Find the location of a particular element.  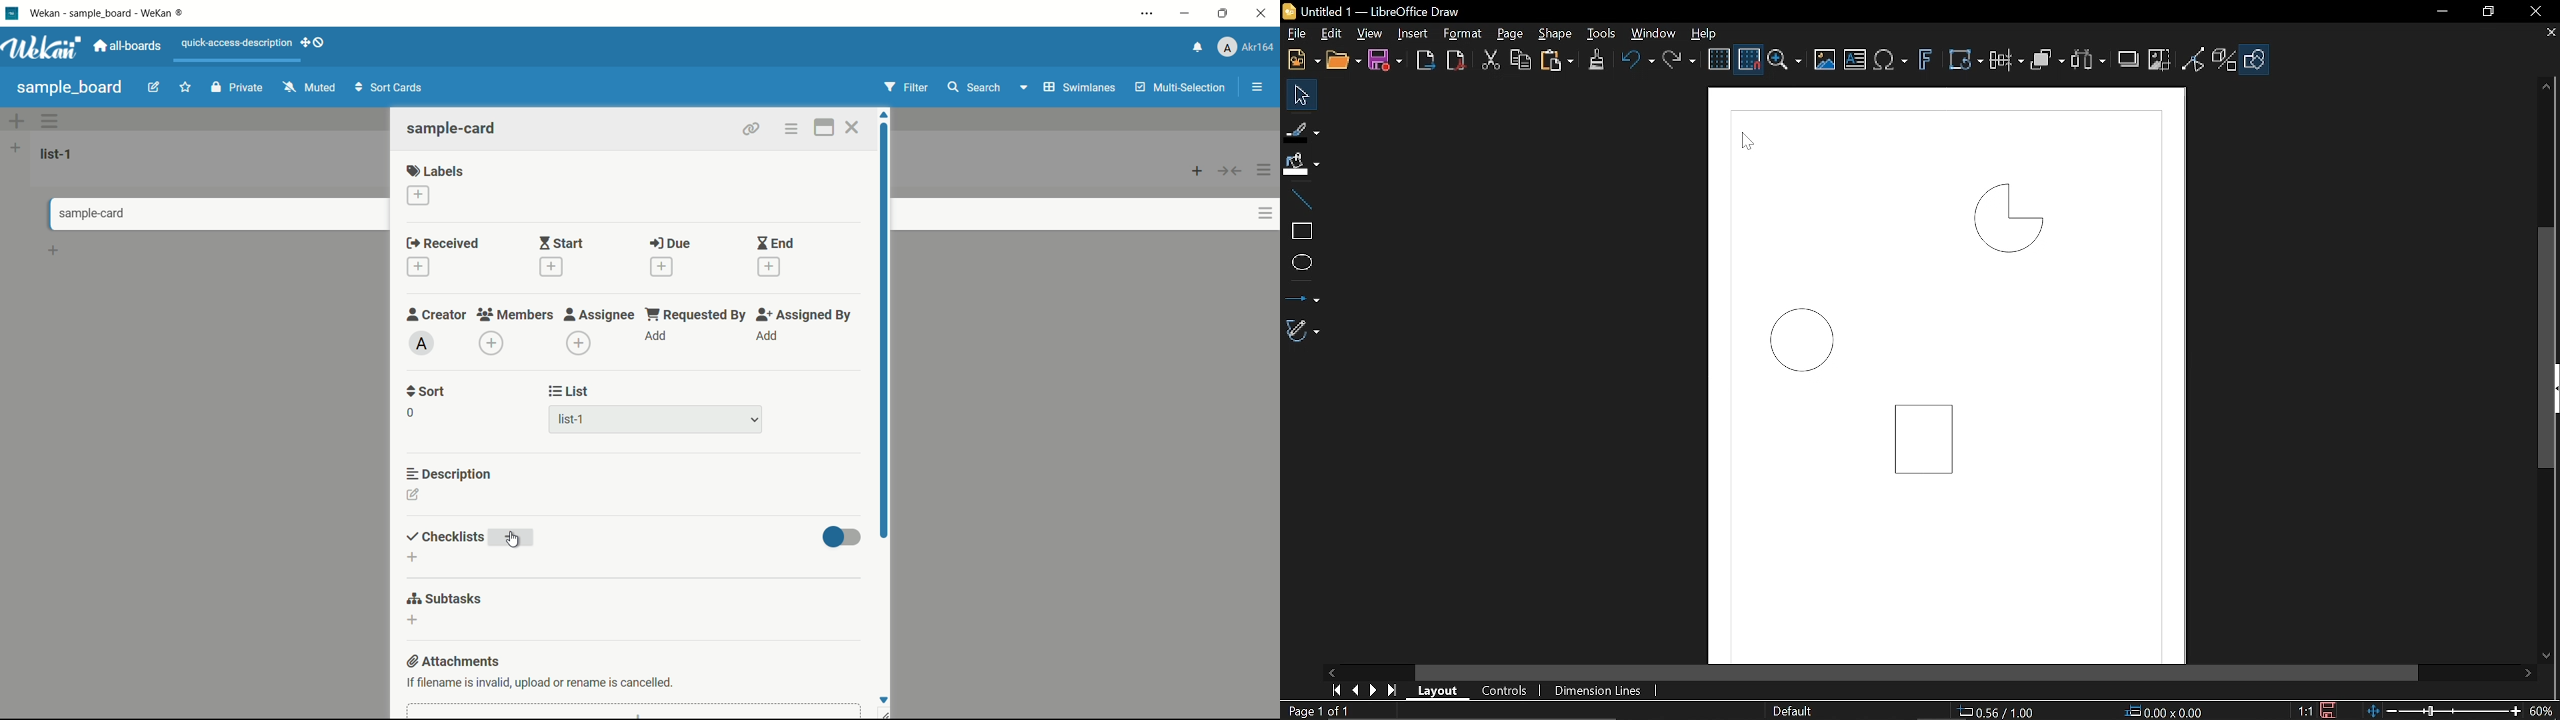

Controls is located at coordinates (1505, 690).